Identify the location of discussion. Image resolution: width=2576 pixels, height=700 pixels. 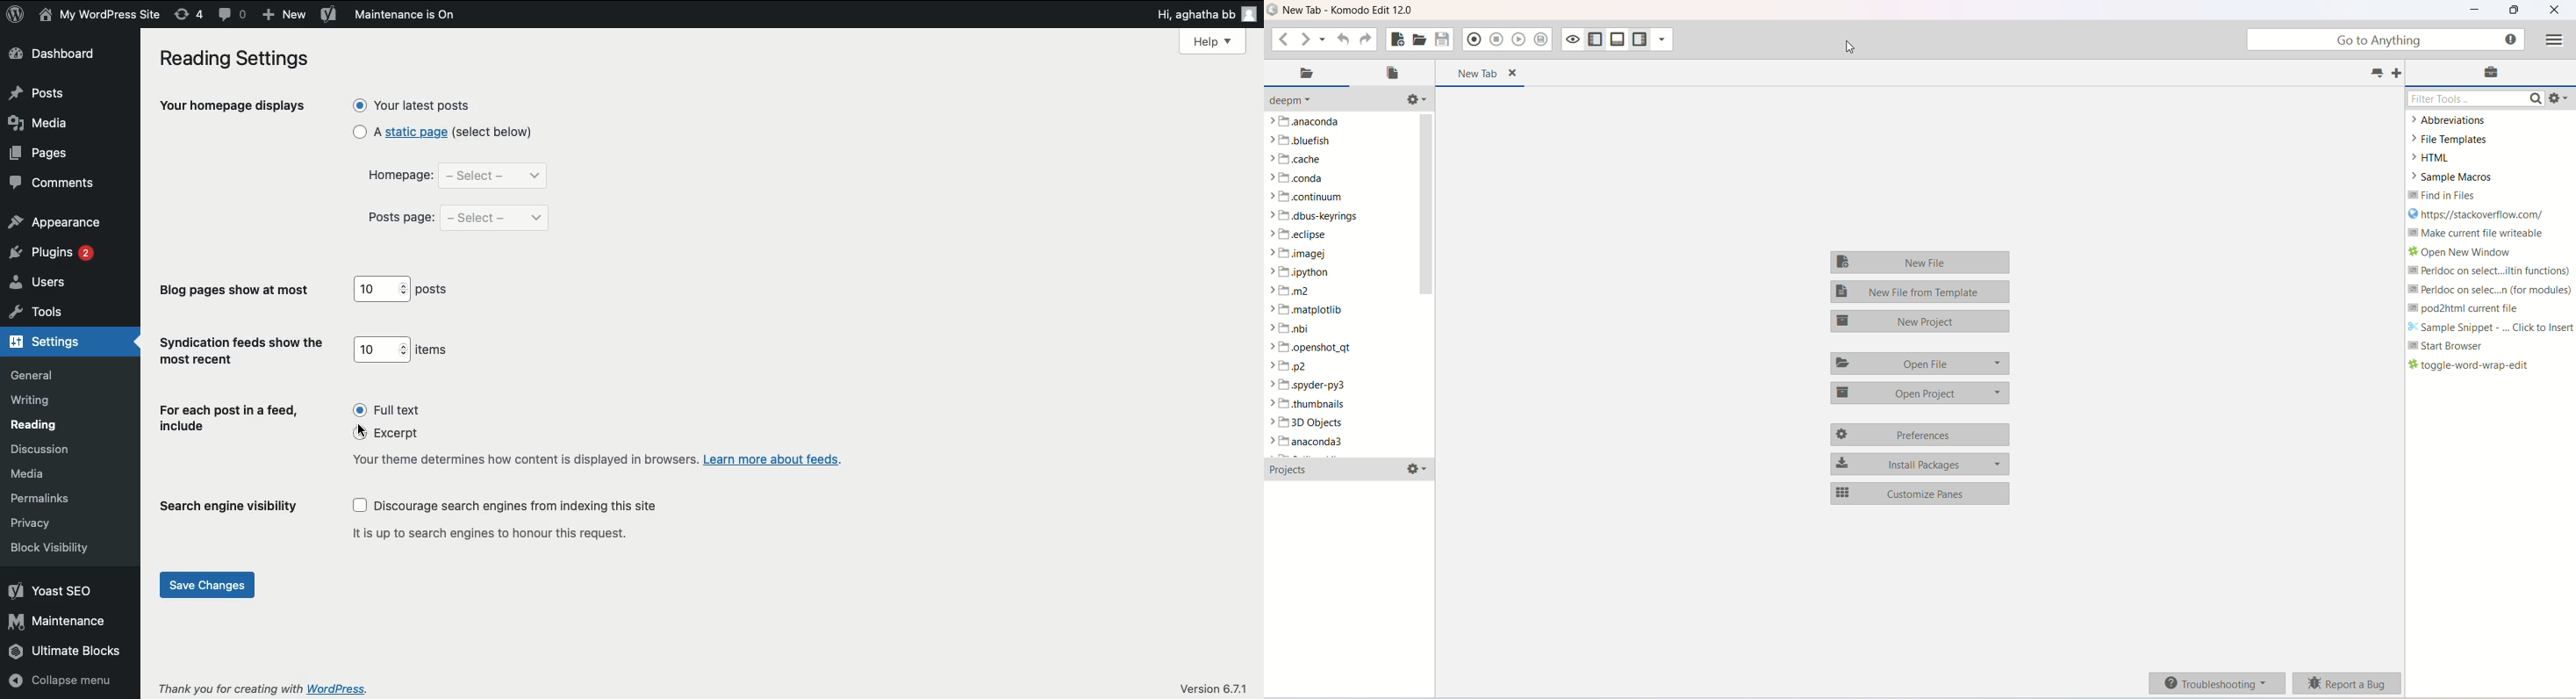
(38, 449).